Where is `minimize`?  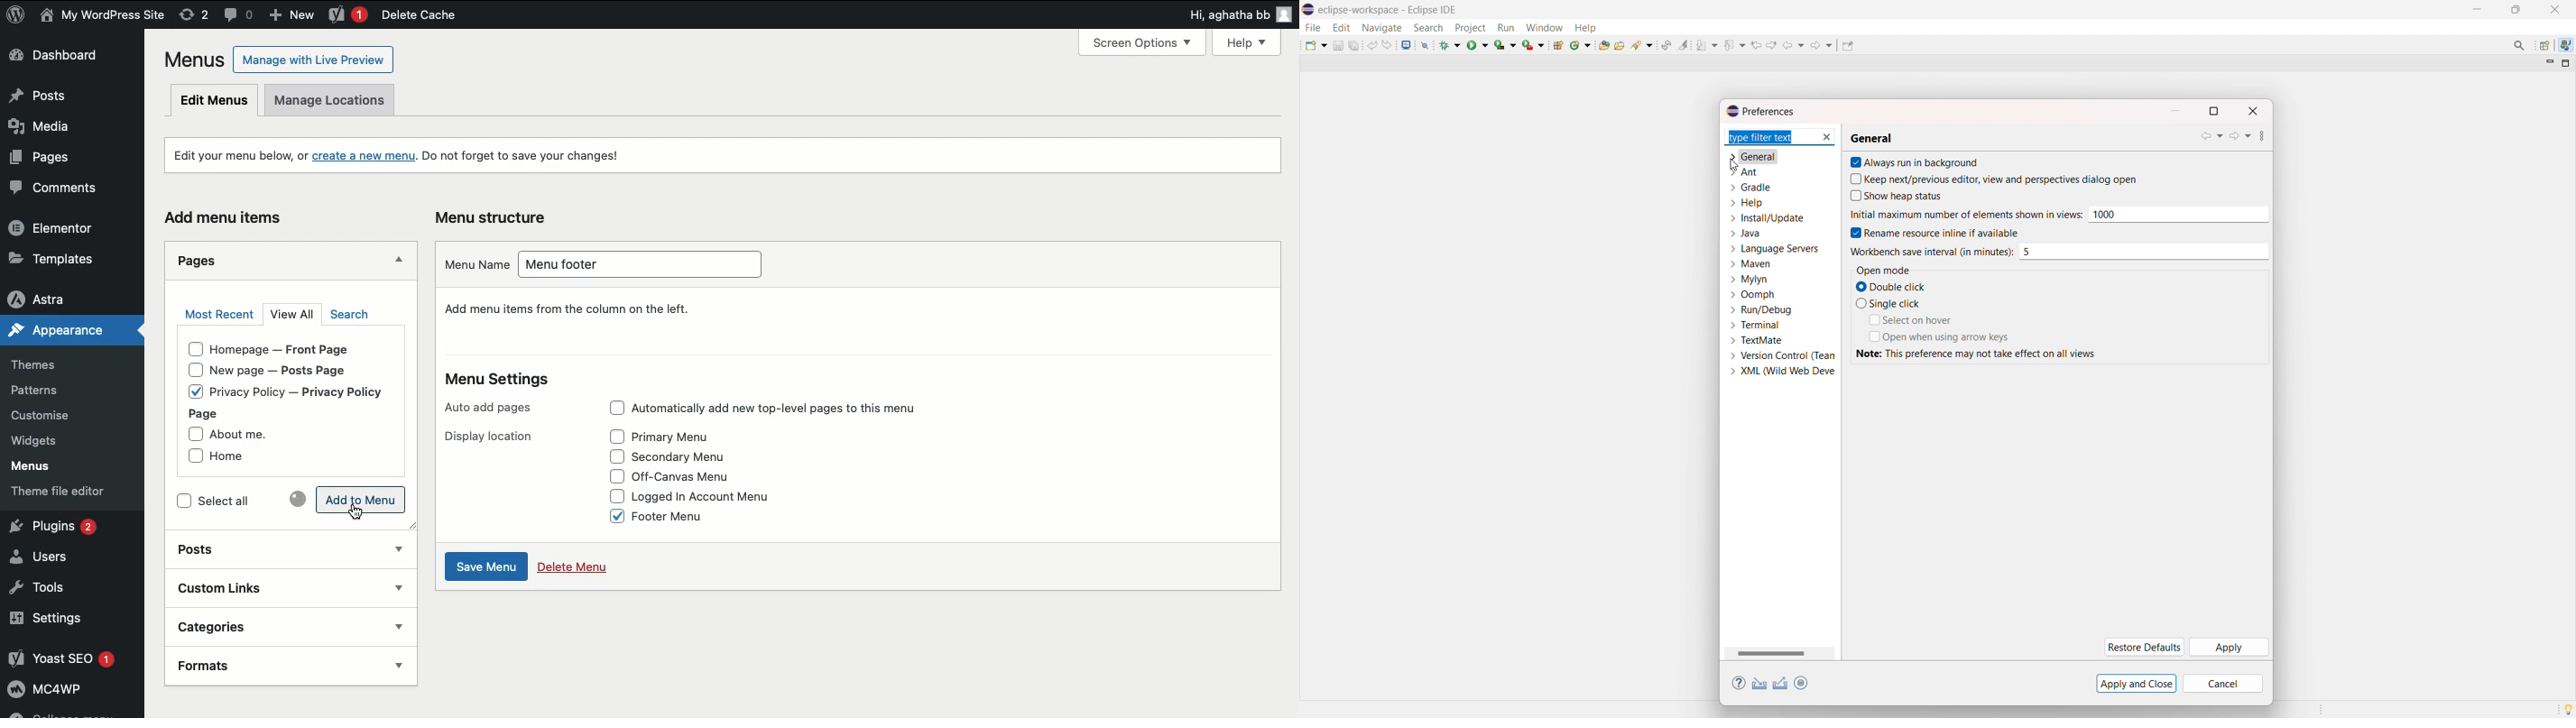 minimize is located at coordinates (2480, 9).